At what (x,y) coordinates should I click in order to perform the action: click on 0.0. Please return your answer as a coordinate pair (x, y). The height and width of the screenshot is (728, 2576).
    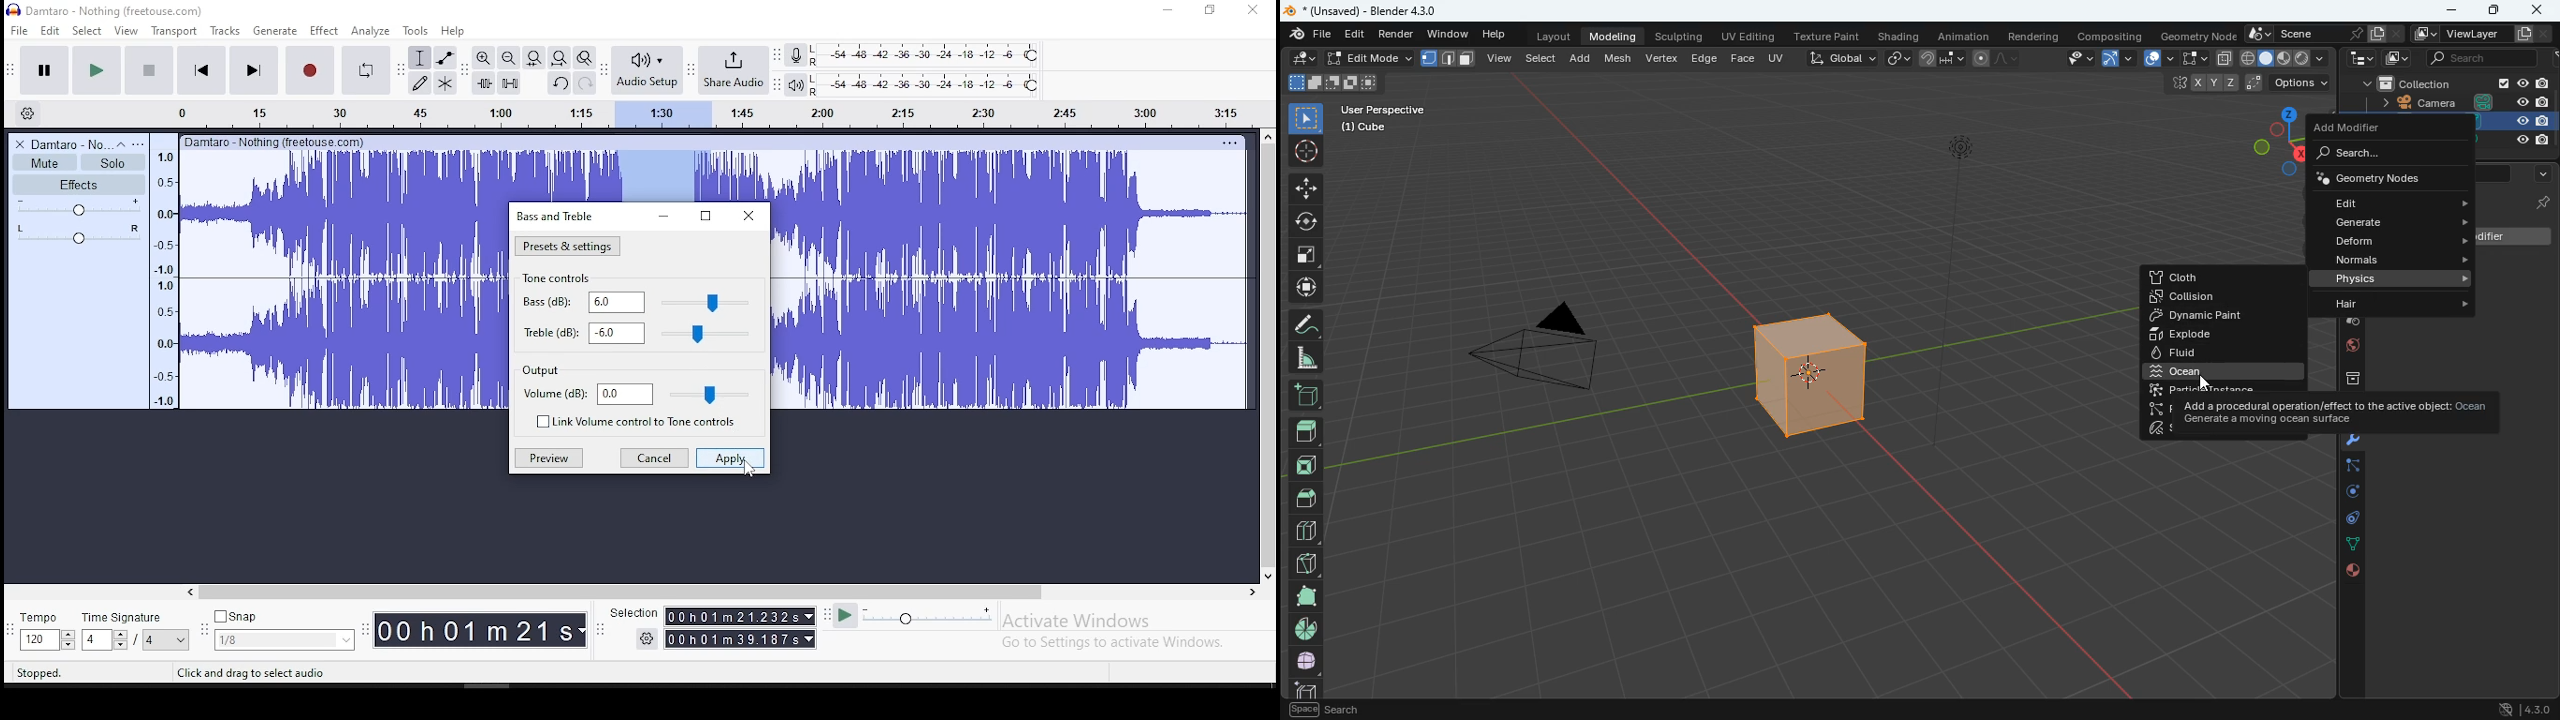
    Looking at the image, I should click on (625, 394).